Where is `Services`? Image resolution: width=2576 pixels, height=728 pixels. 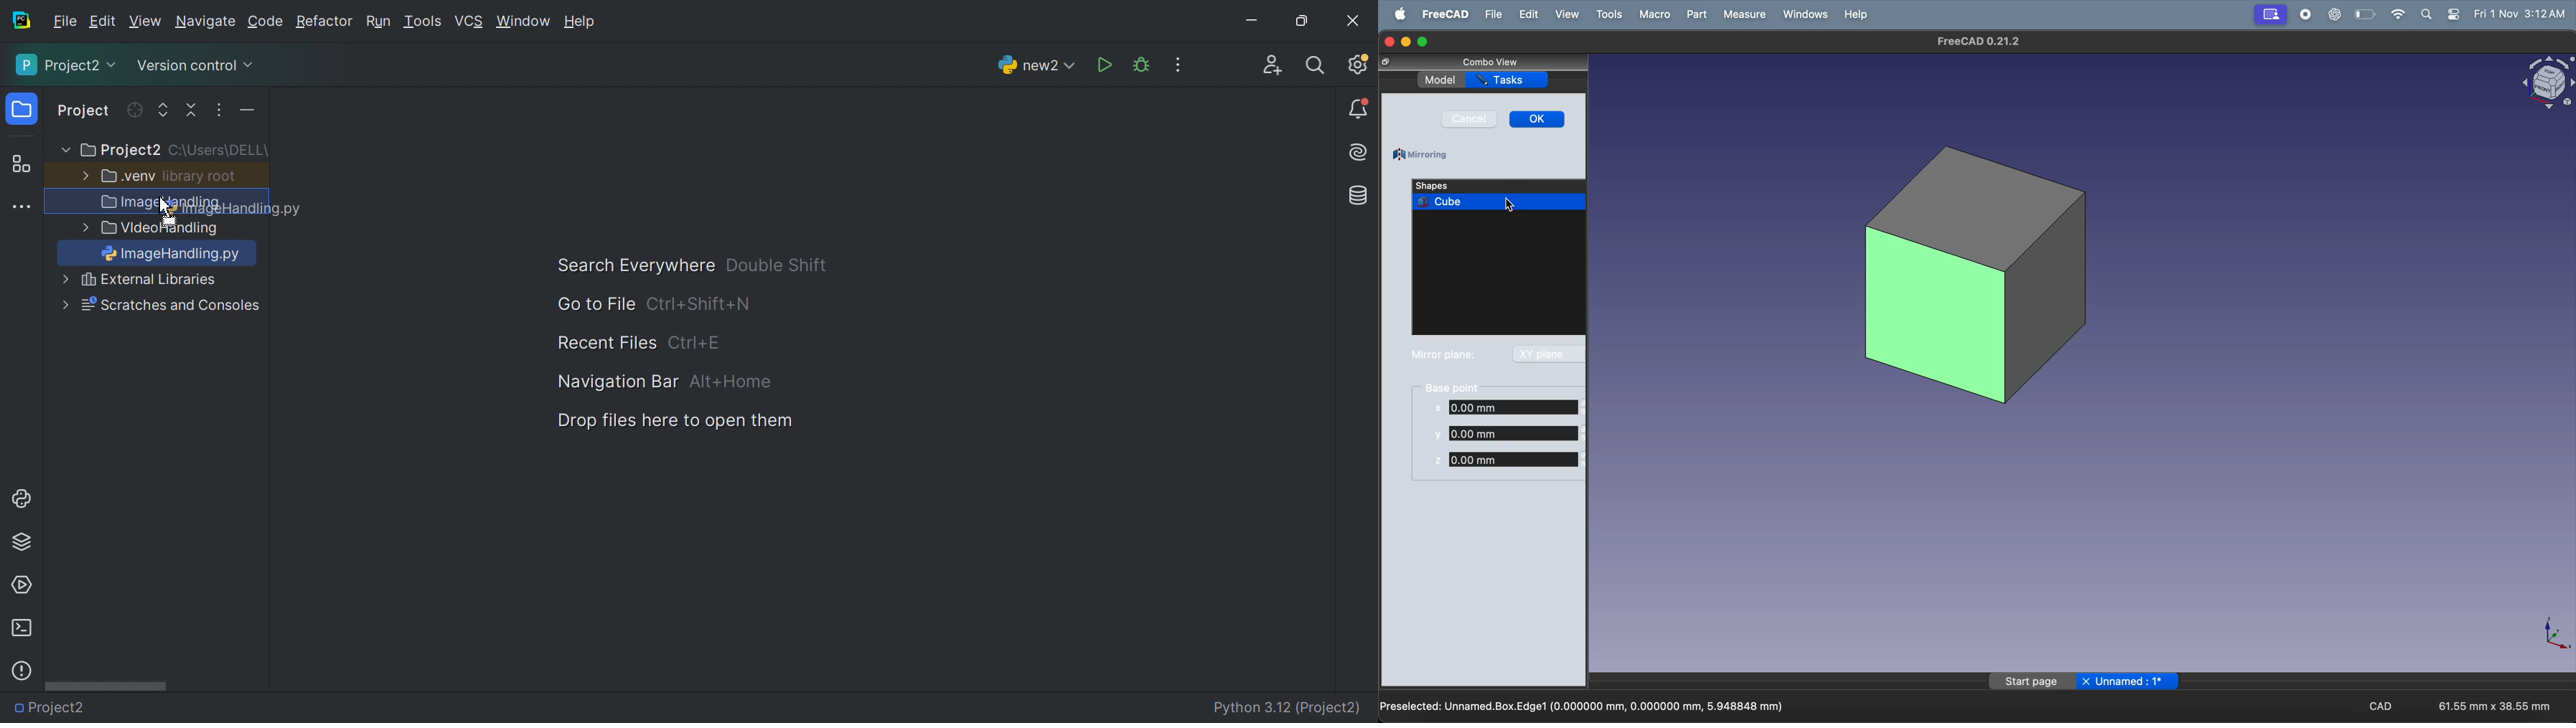
Services is located at coordinates (21, 585).